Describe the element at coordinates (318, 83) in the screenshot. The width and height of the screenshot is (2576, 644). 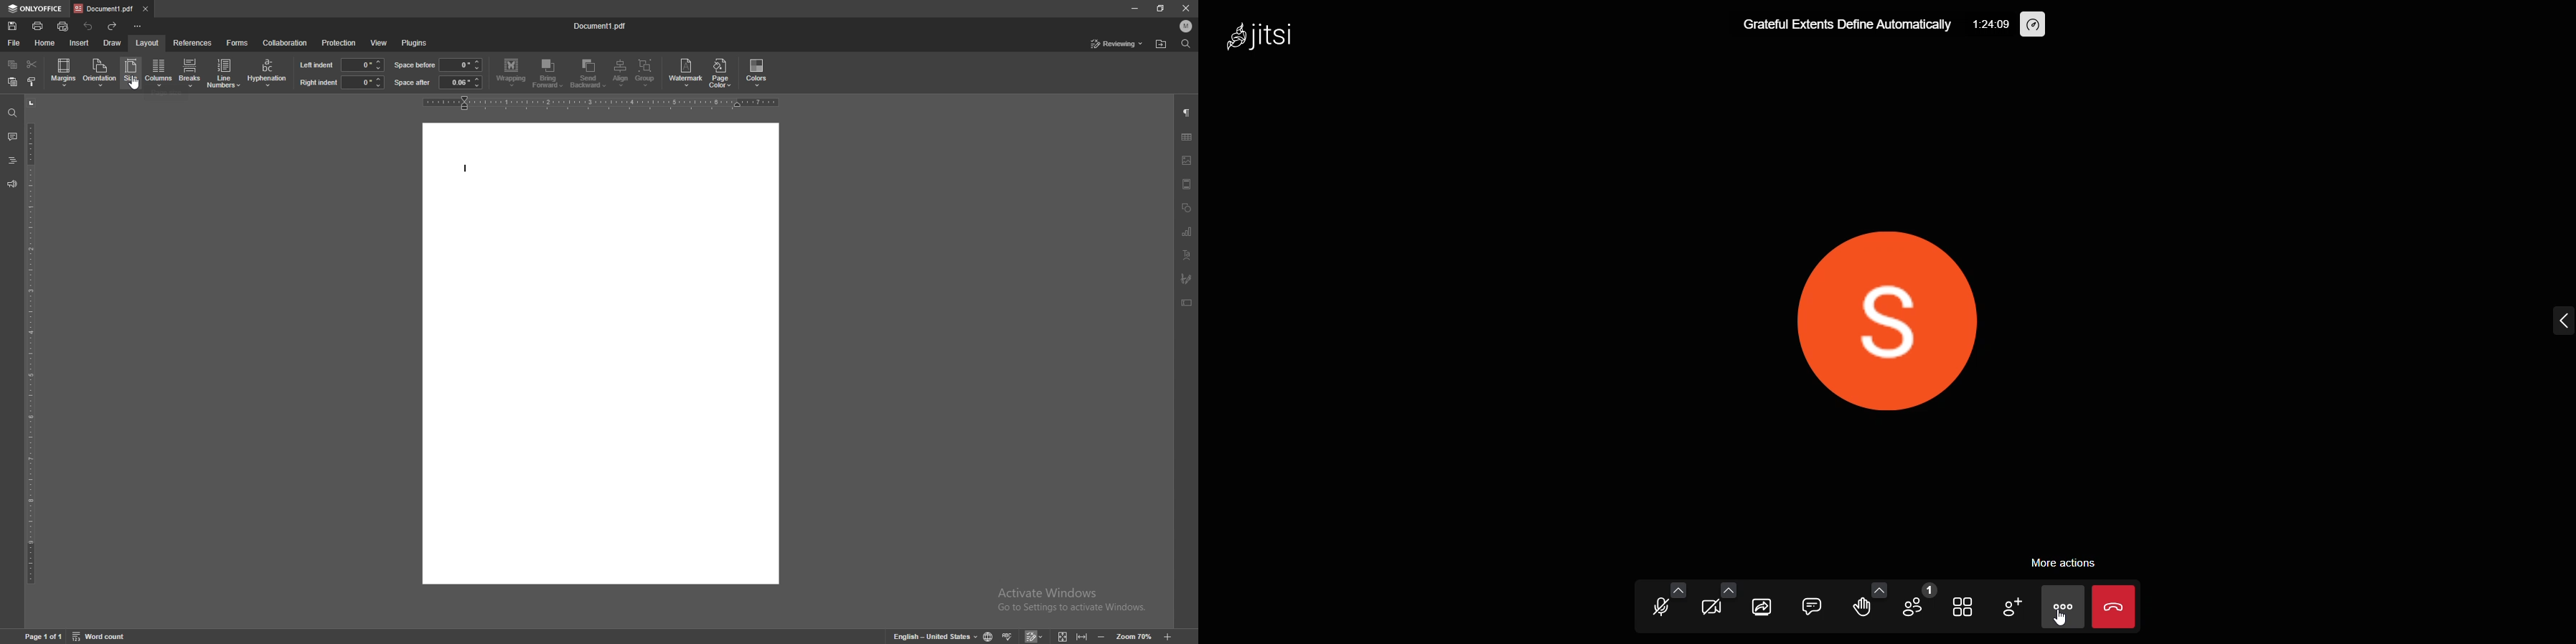
I see `right indent` at that location.